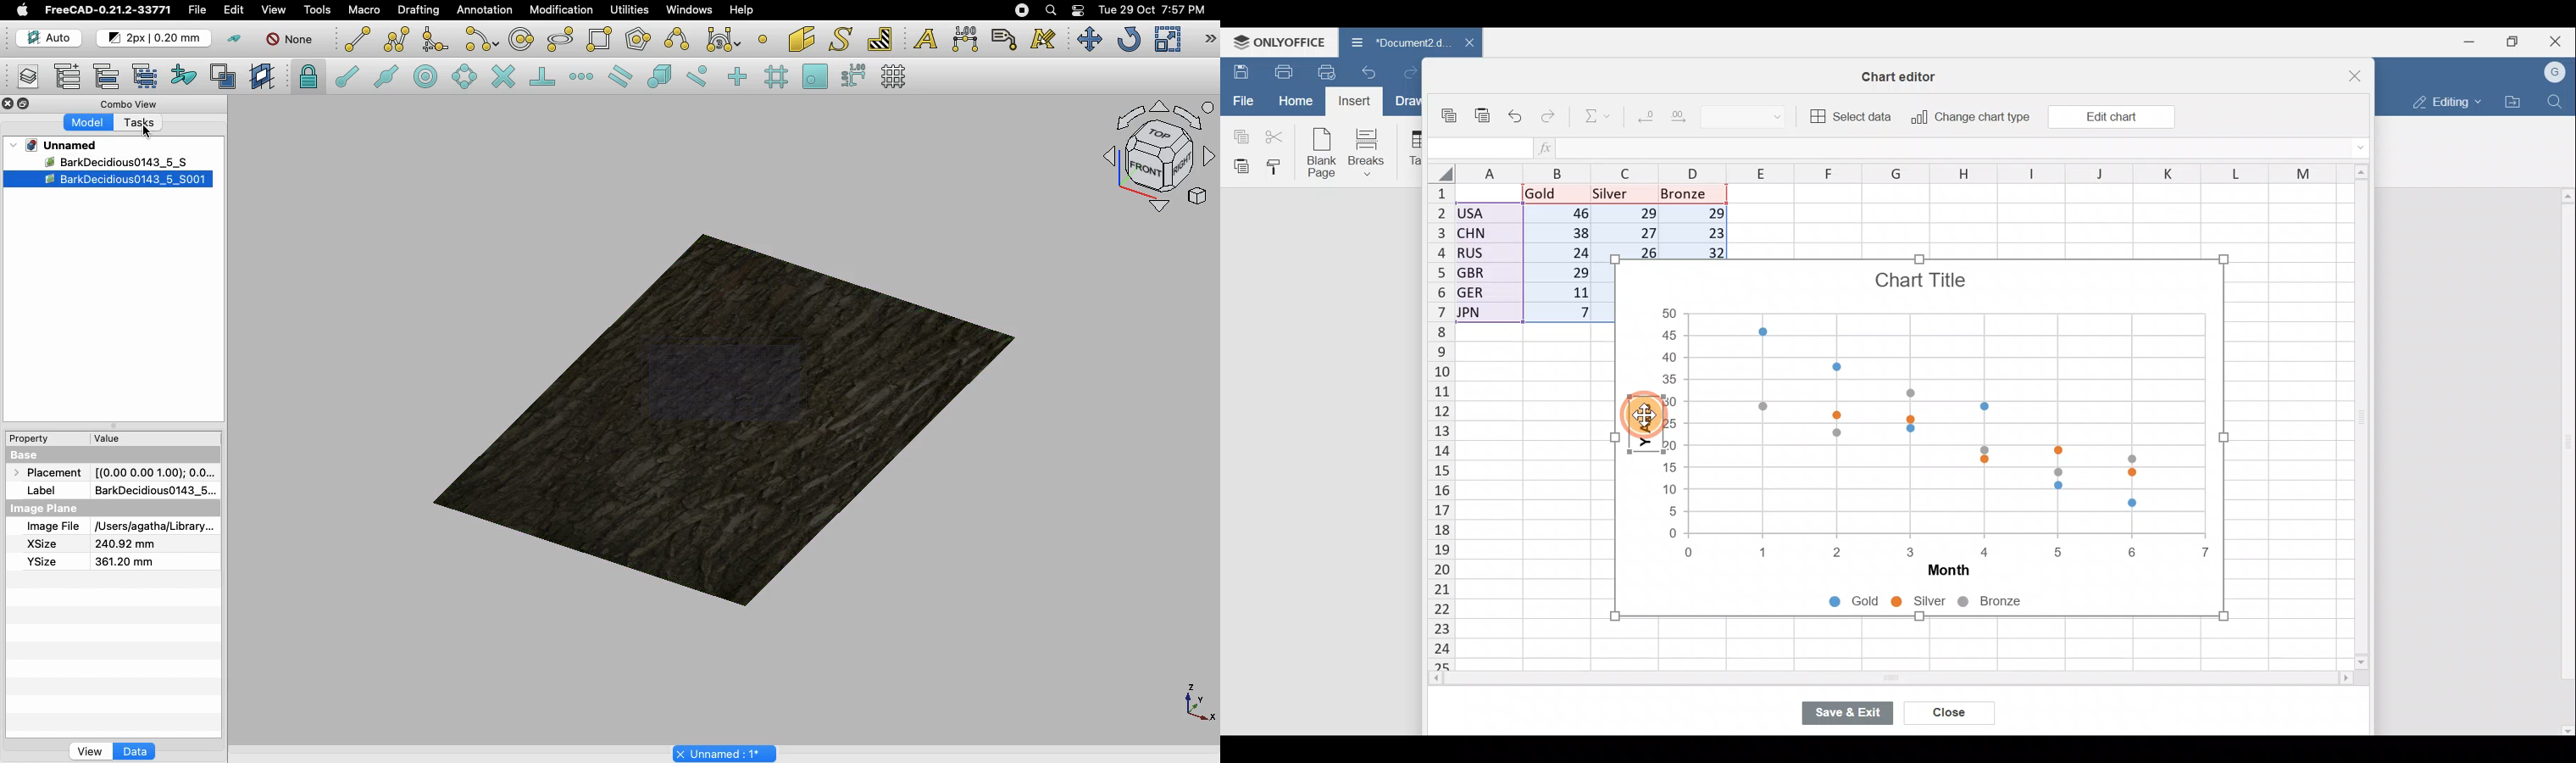 This screenshot has width=2576, height=784. Describe the element at coordinates (1844, 710) in the screenshot. I see `Save & exit` at that location.